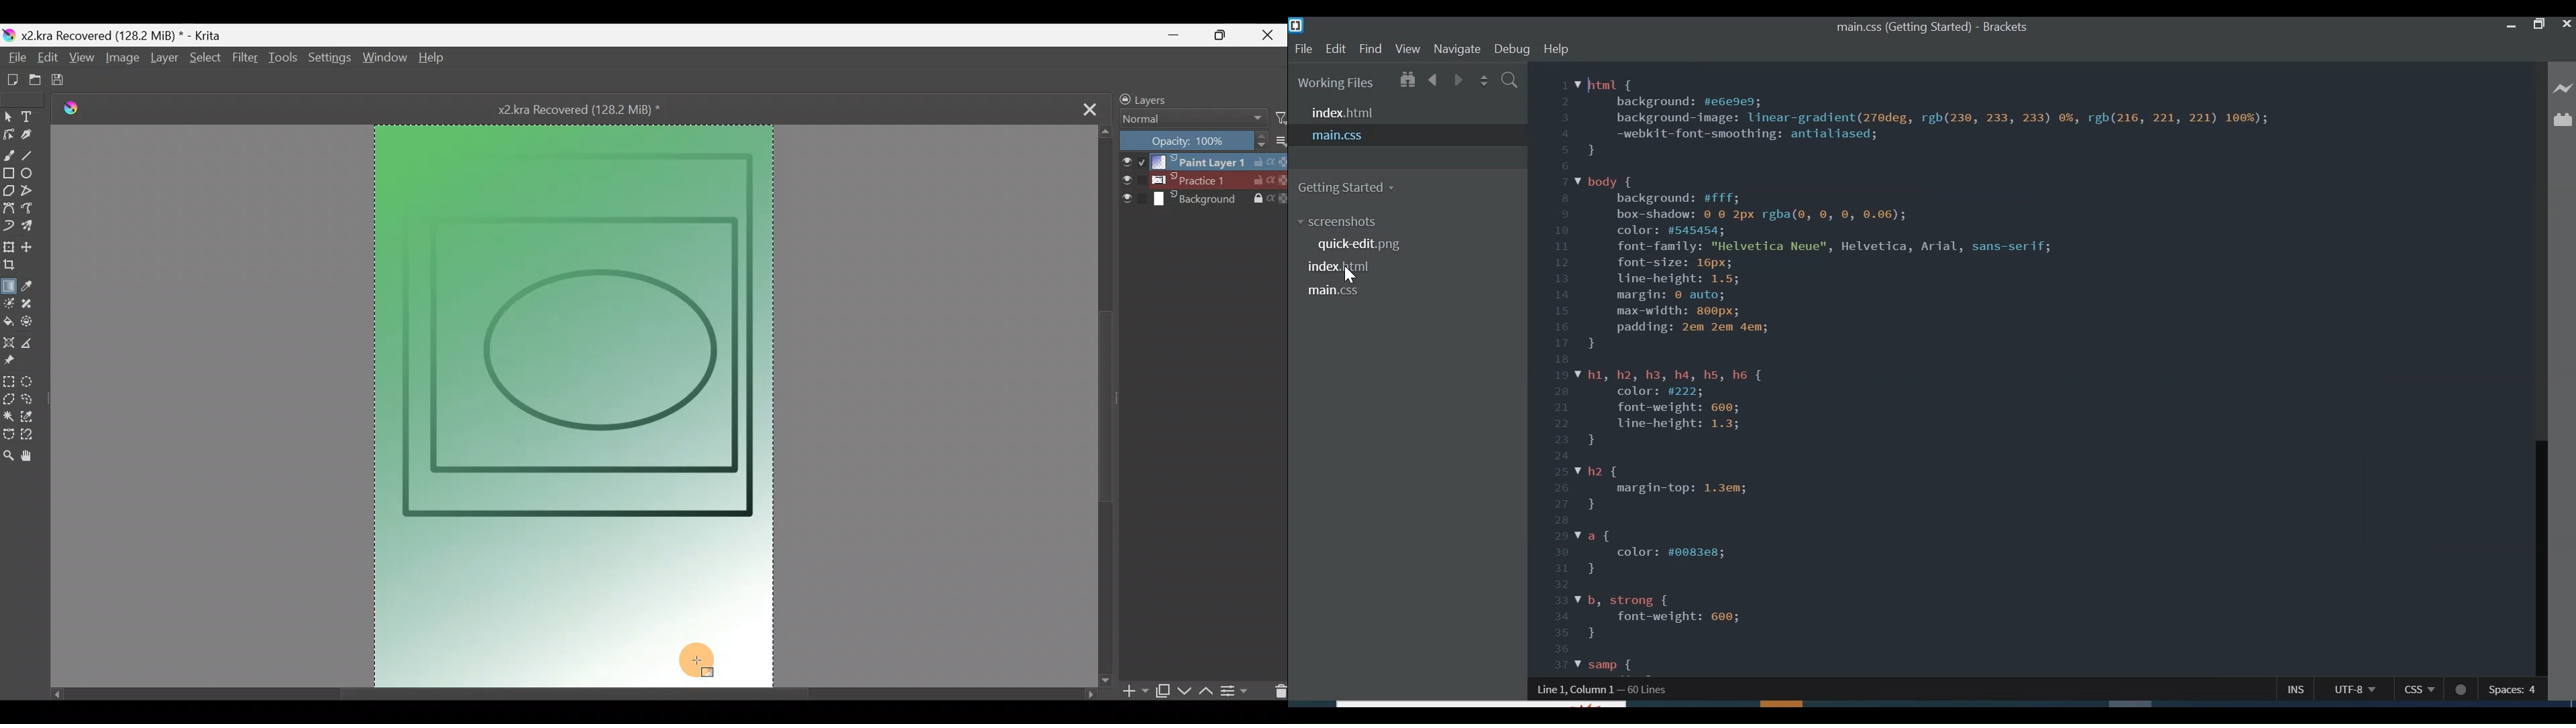 This screenshot has width=2576, height=728. Describe the element at coordinates (2538, 25) in the screenshot. I see `Restore` at that location.